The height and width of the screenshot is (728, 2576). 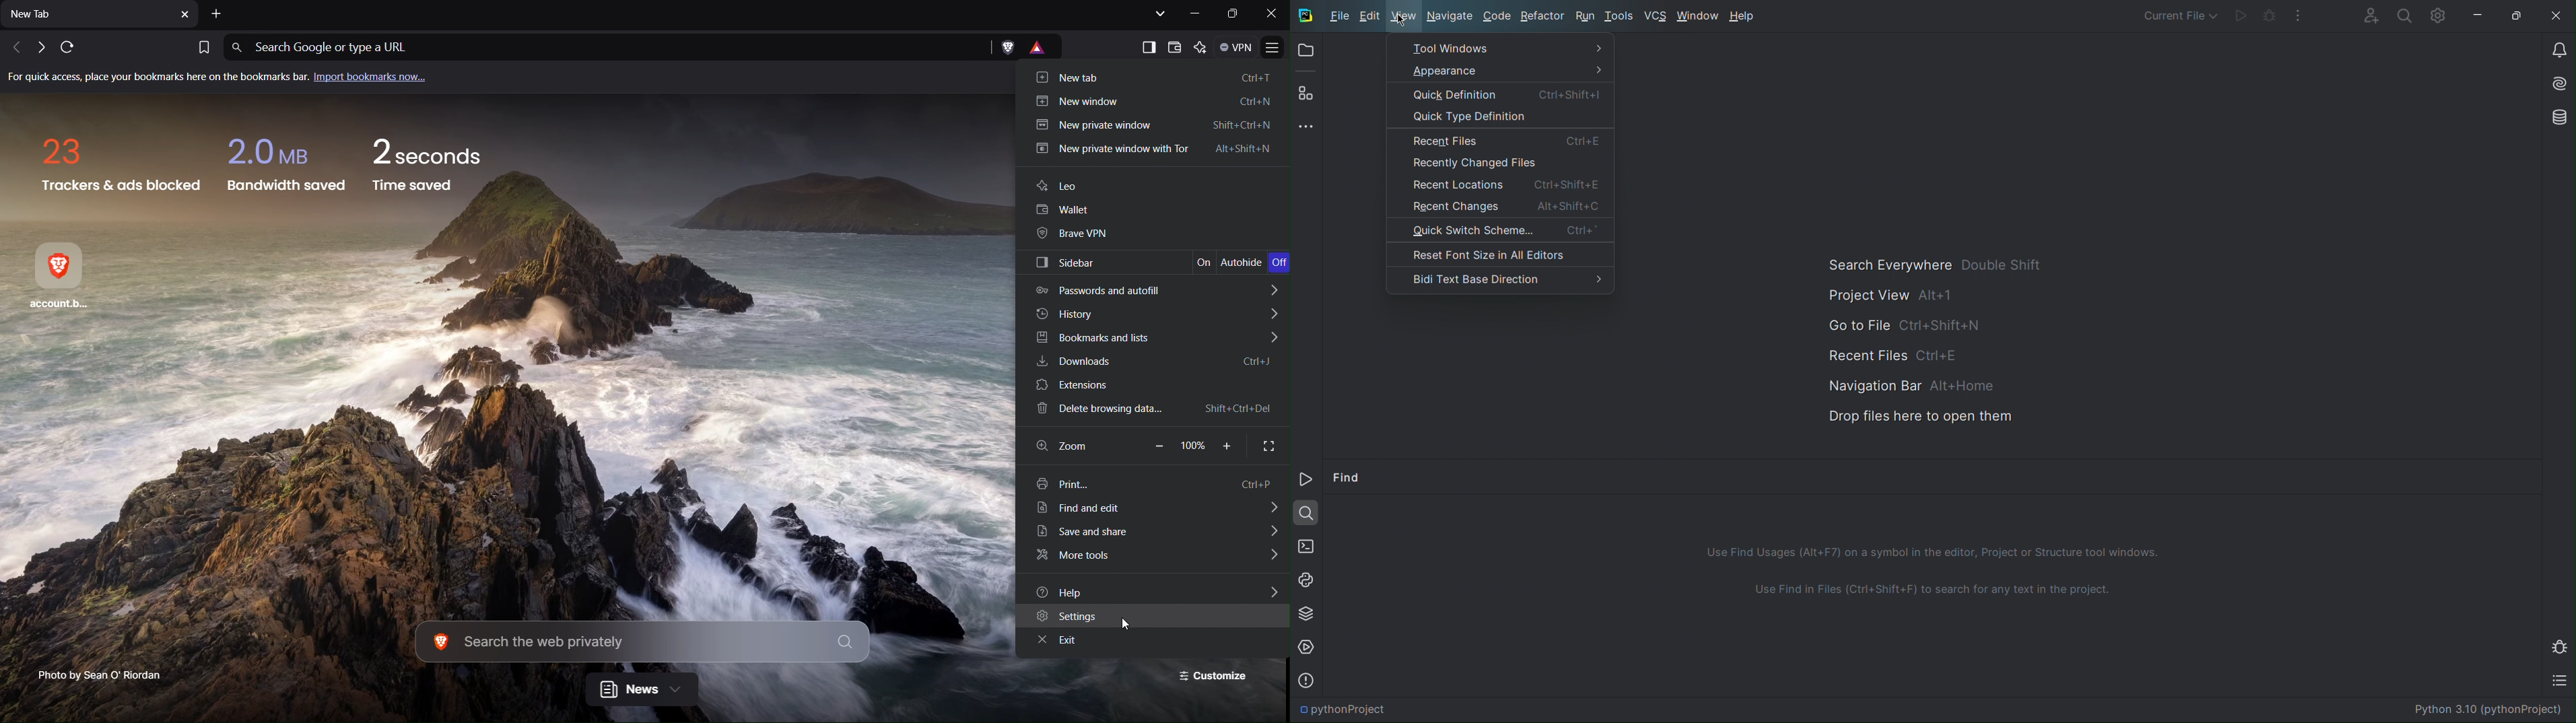 What do you see at coordinates (2519, 17) in the screenshot?
I see `Maximize` at bounding box center [2519, 17].